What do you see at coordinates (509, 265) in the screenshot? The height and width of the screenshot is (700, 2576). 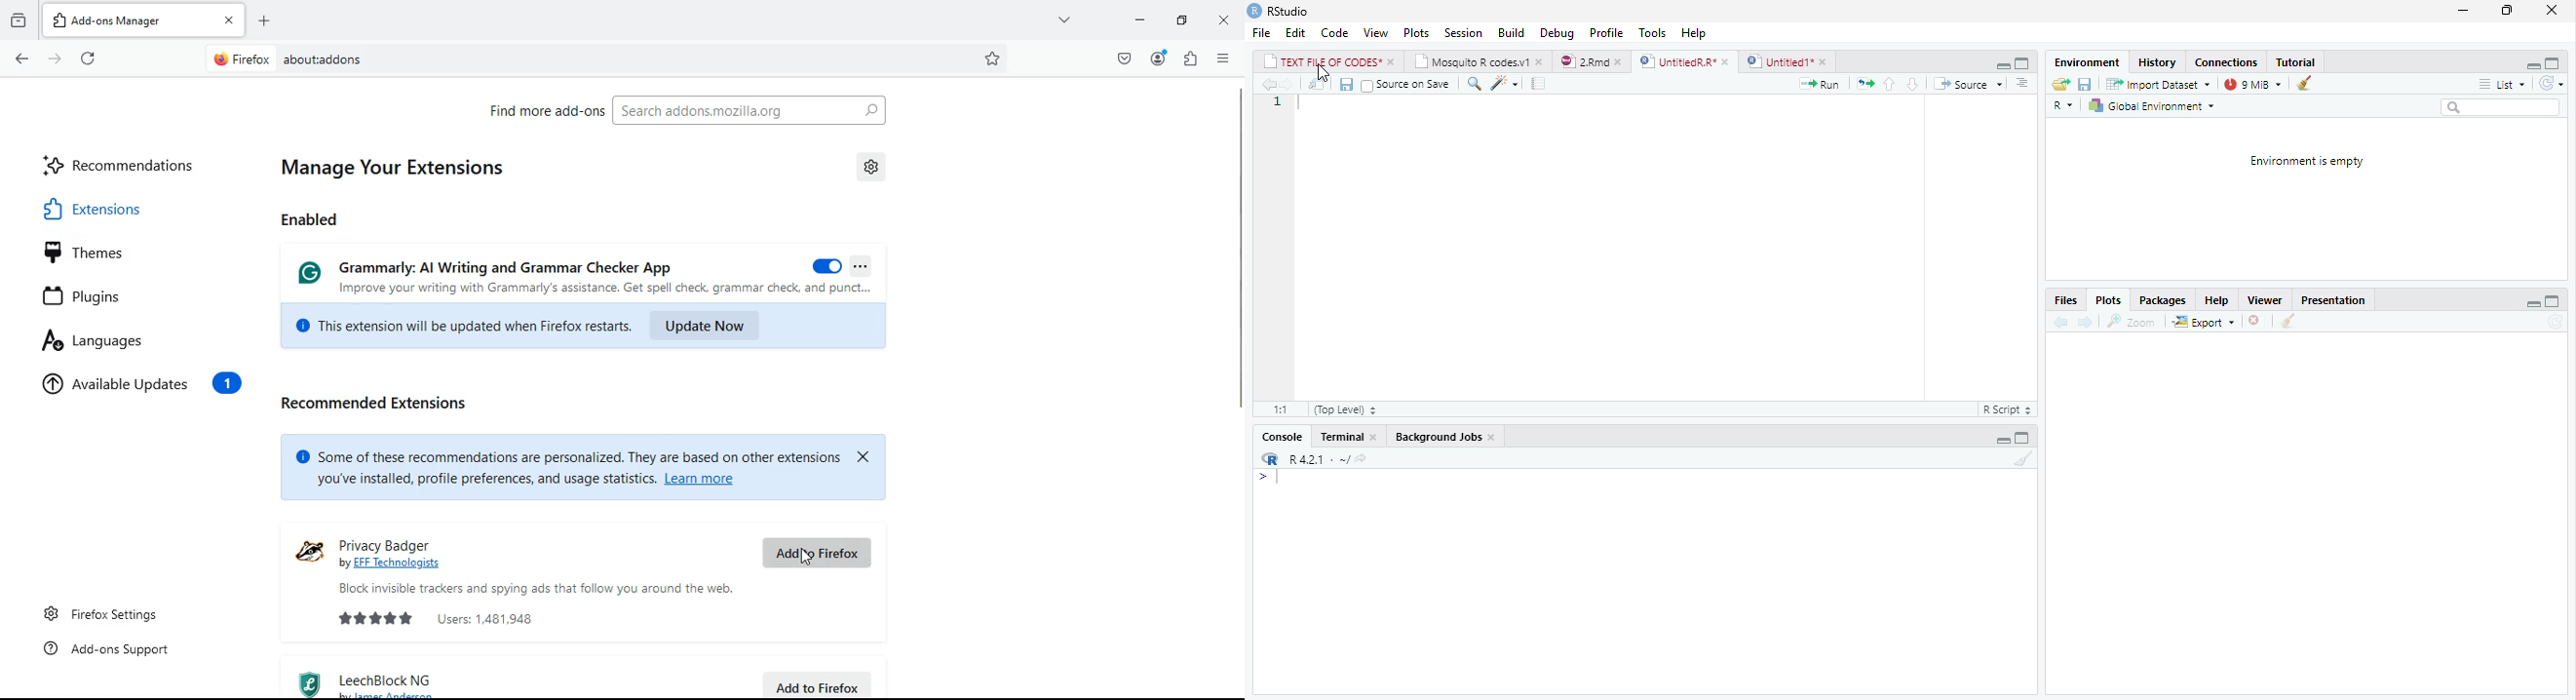 I see `Grammarly: Al Writing and Grammar Checker App` at bounding box center [509, 265].